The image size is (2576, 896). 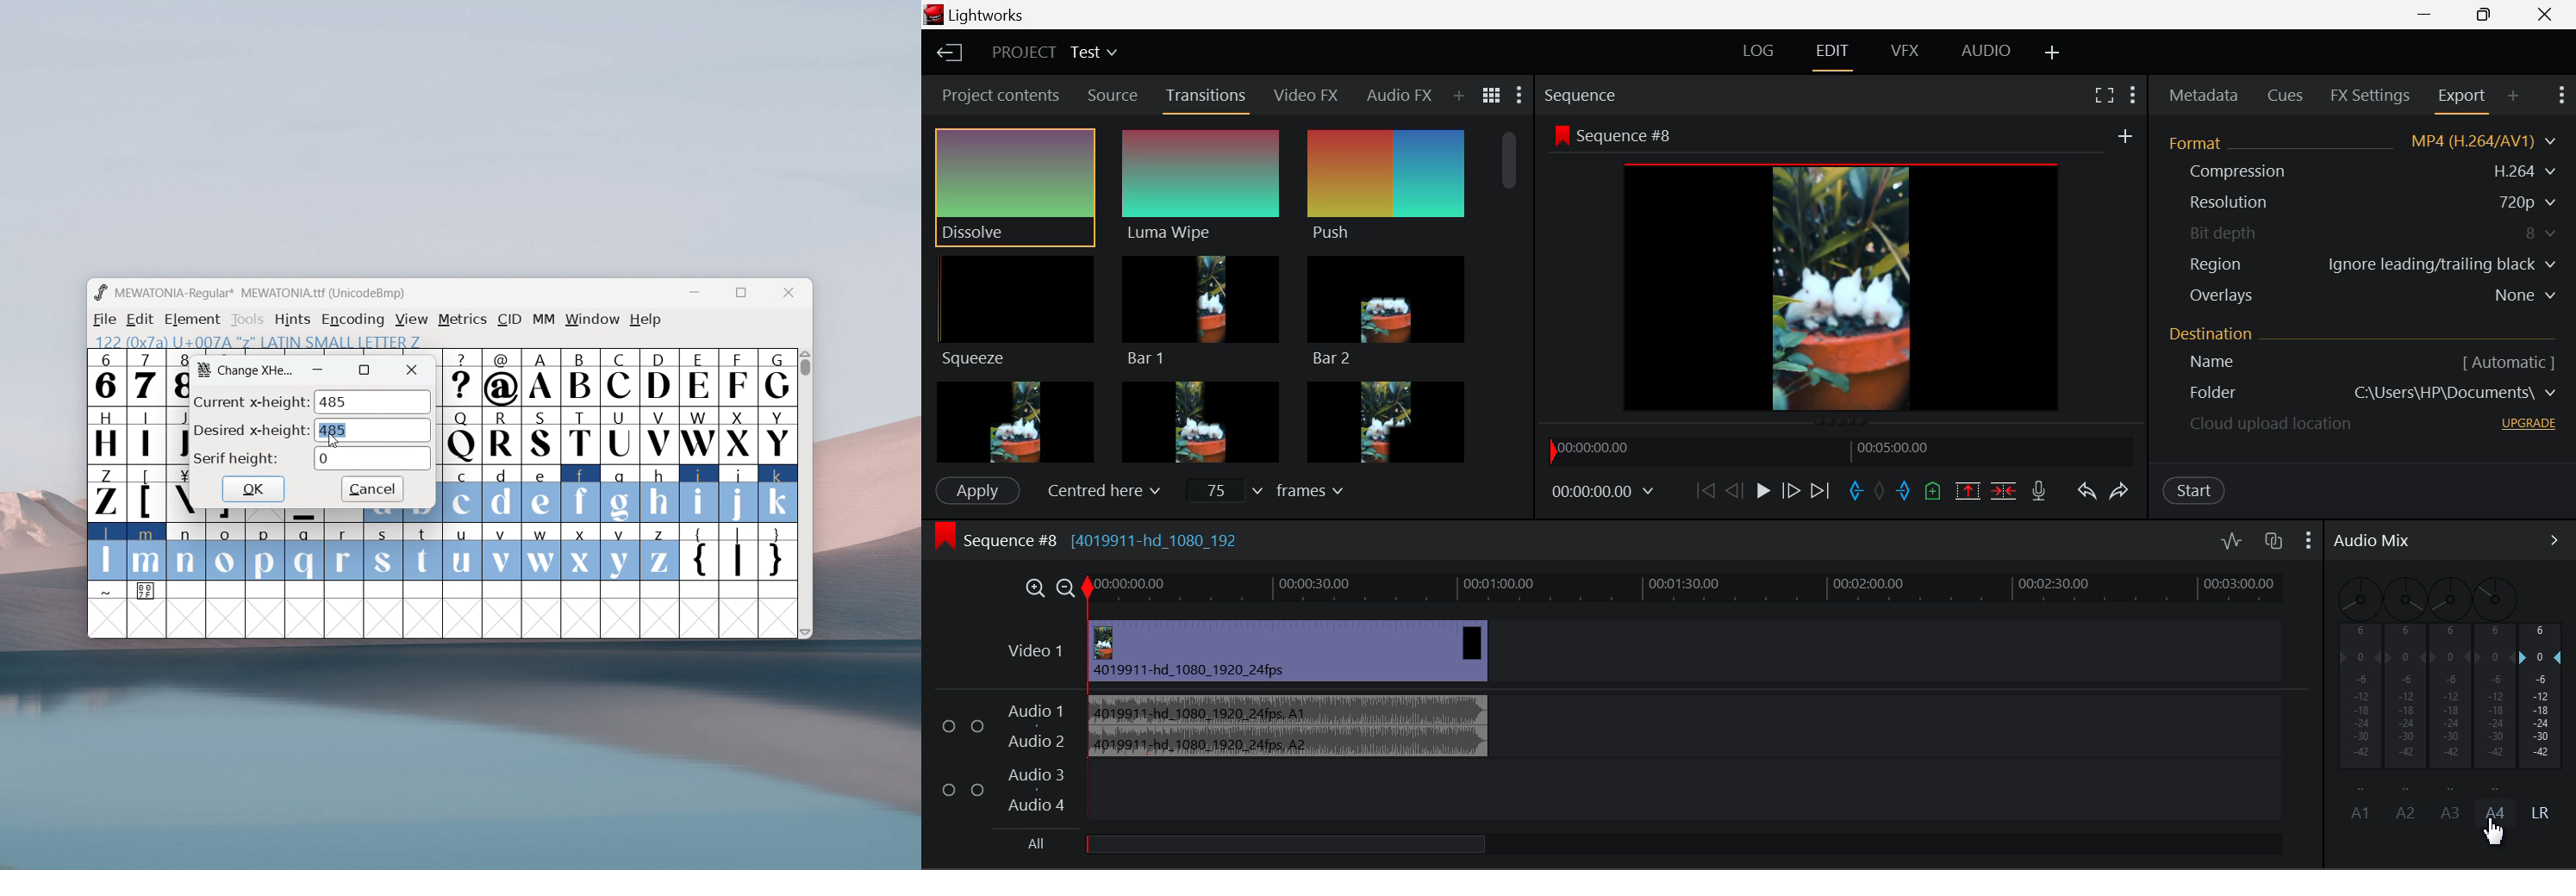 What do you see at coordinates (737, 376) in the screenshot?
I see `F` at bounding box center [737, 376].